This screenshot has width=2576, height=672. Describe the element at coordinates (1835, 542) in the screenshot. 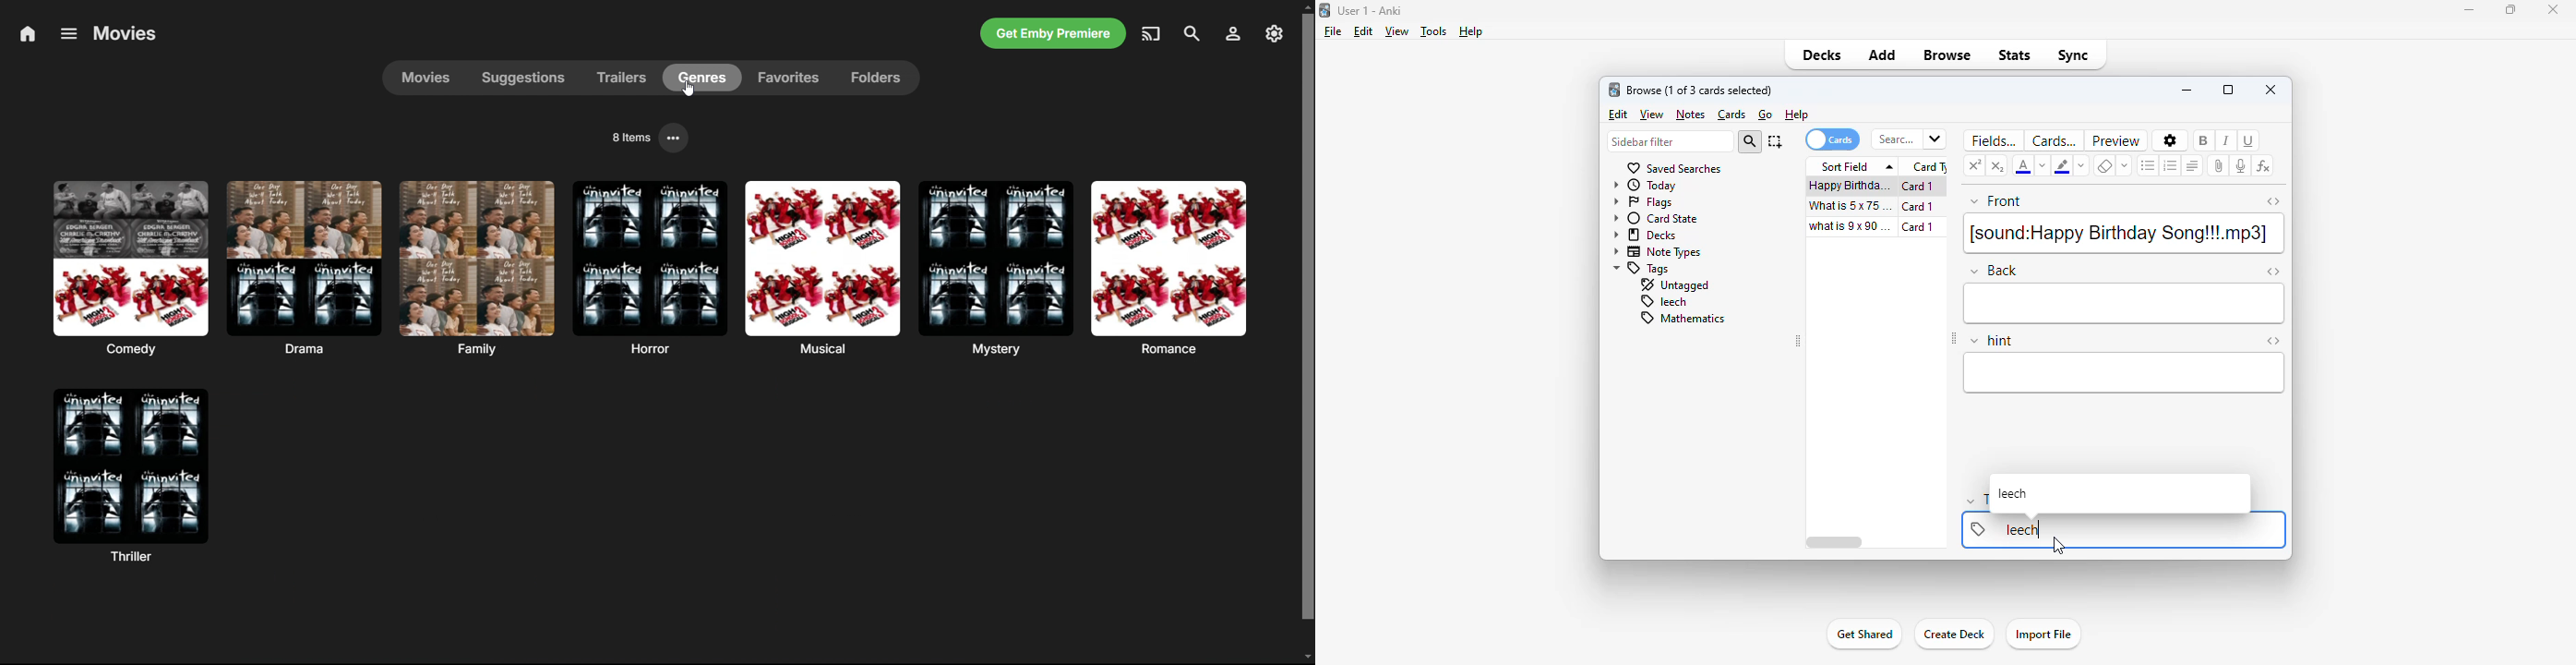

I see `horizontal scroll bar` at that location.